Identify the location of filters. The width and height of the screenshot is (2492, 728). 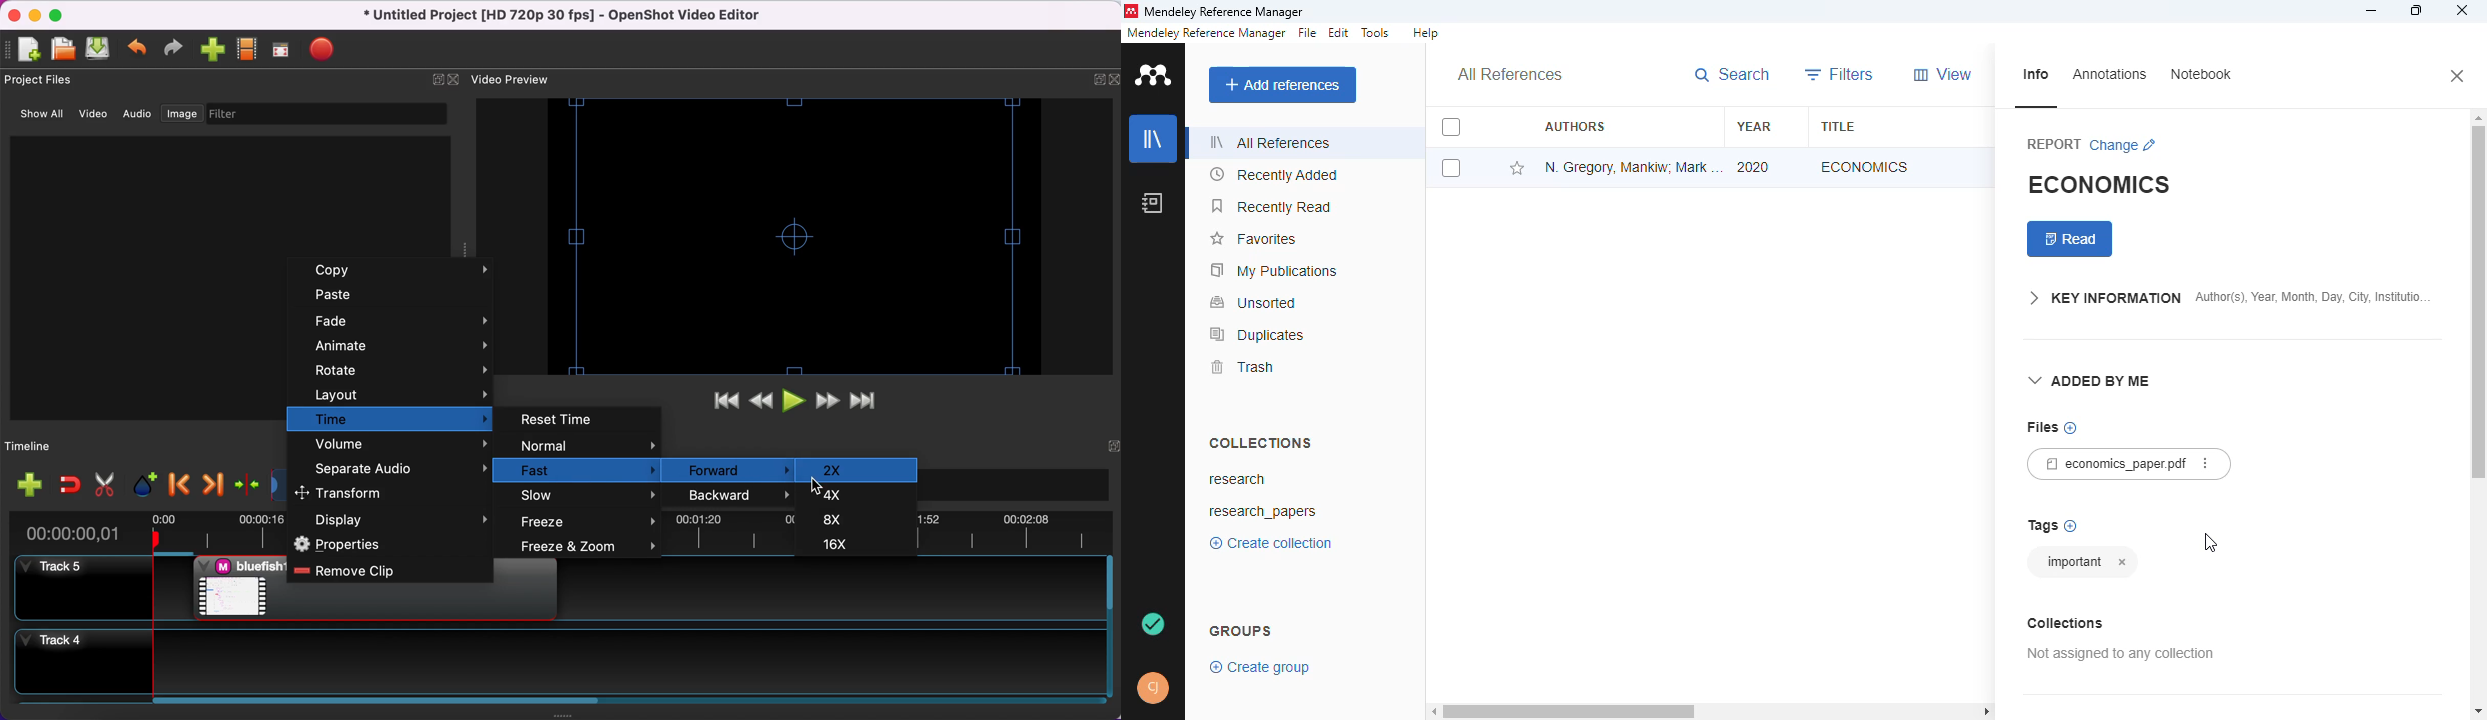
(1840, 75).